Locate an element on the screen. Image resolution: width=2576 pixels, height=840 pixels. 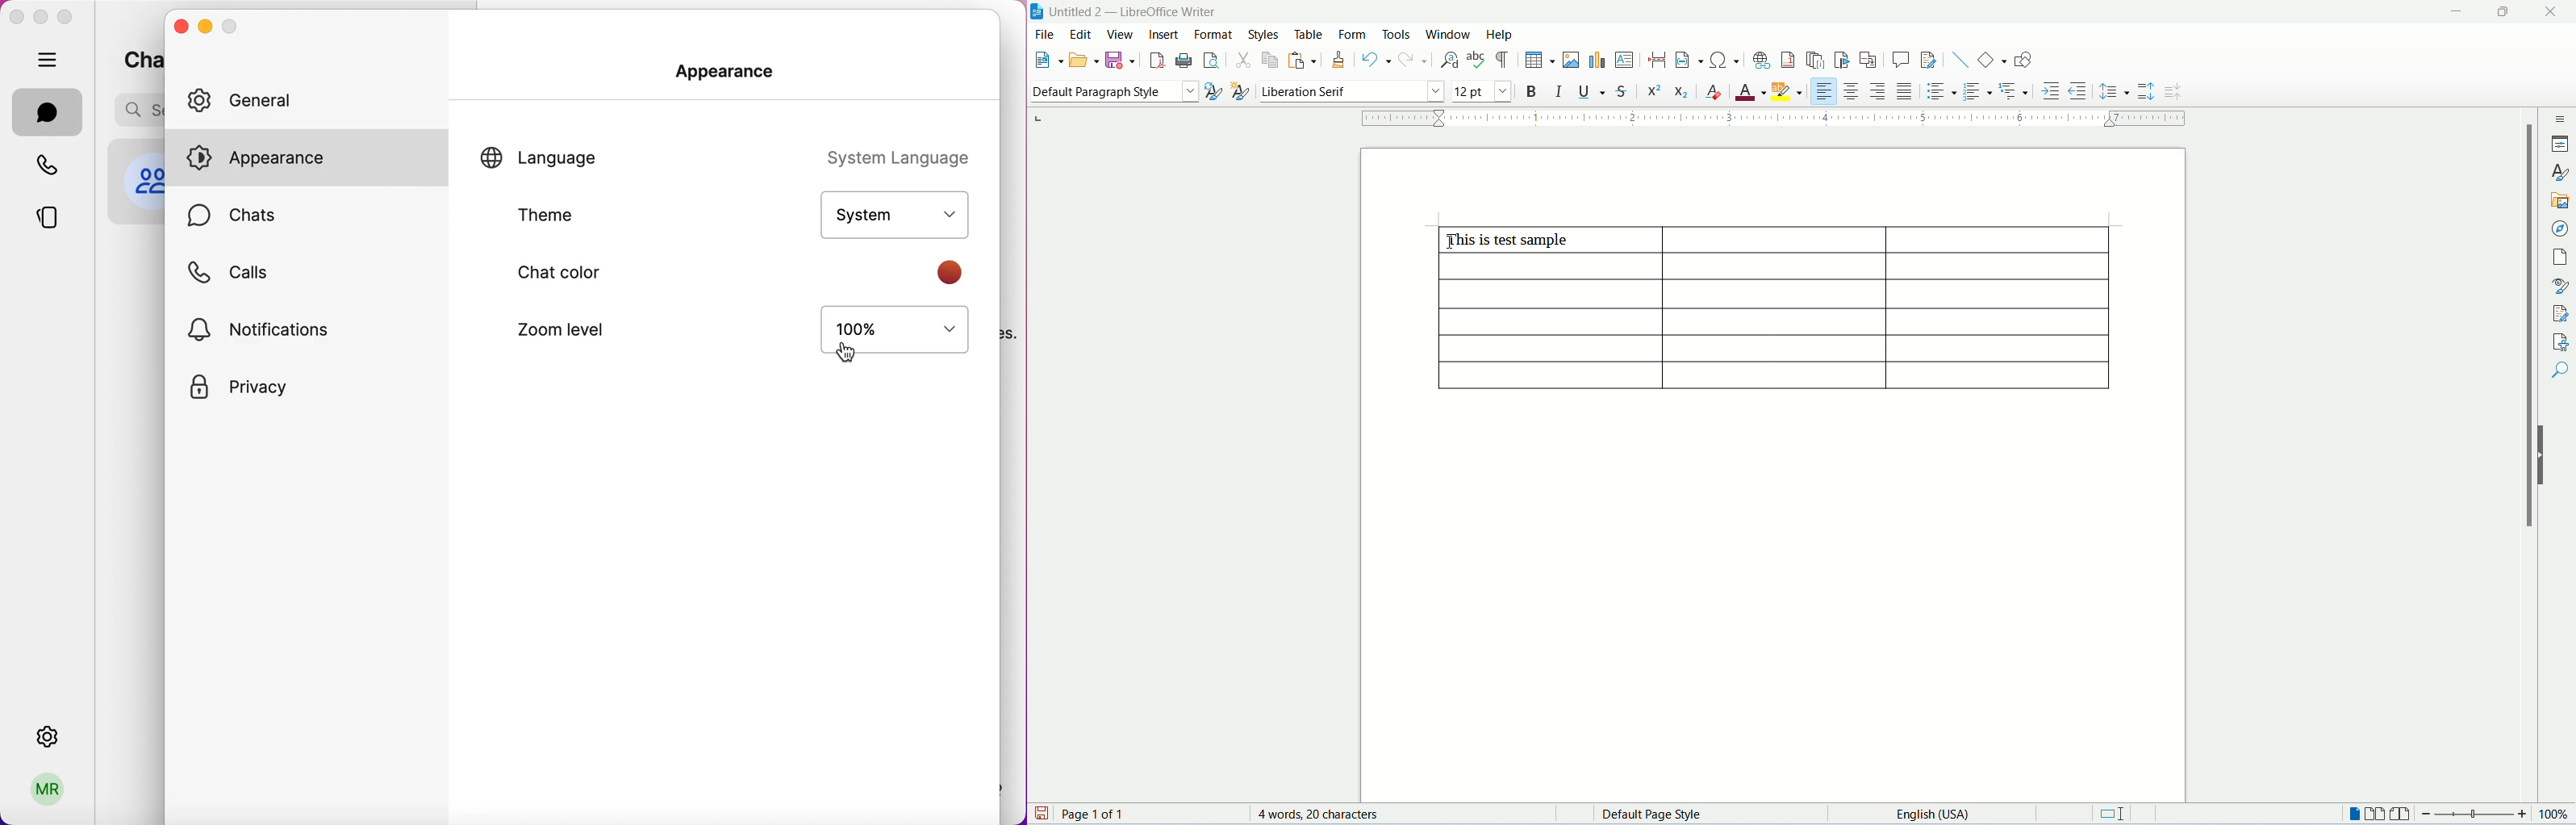
properties is located at coordinates (2561, 144).